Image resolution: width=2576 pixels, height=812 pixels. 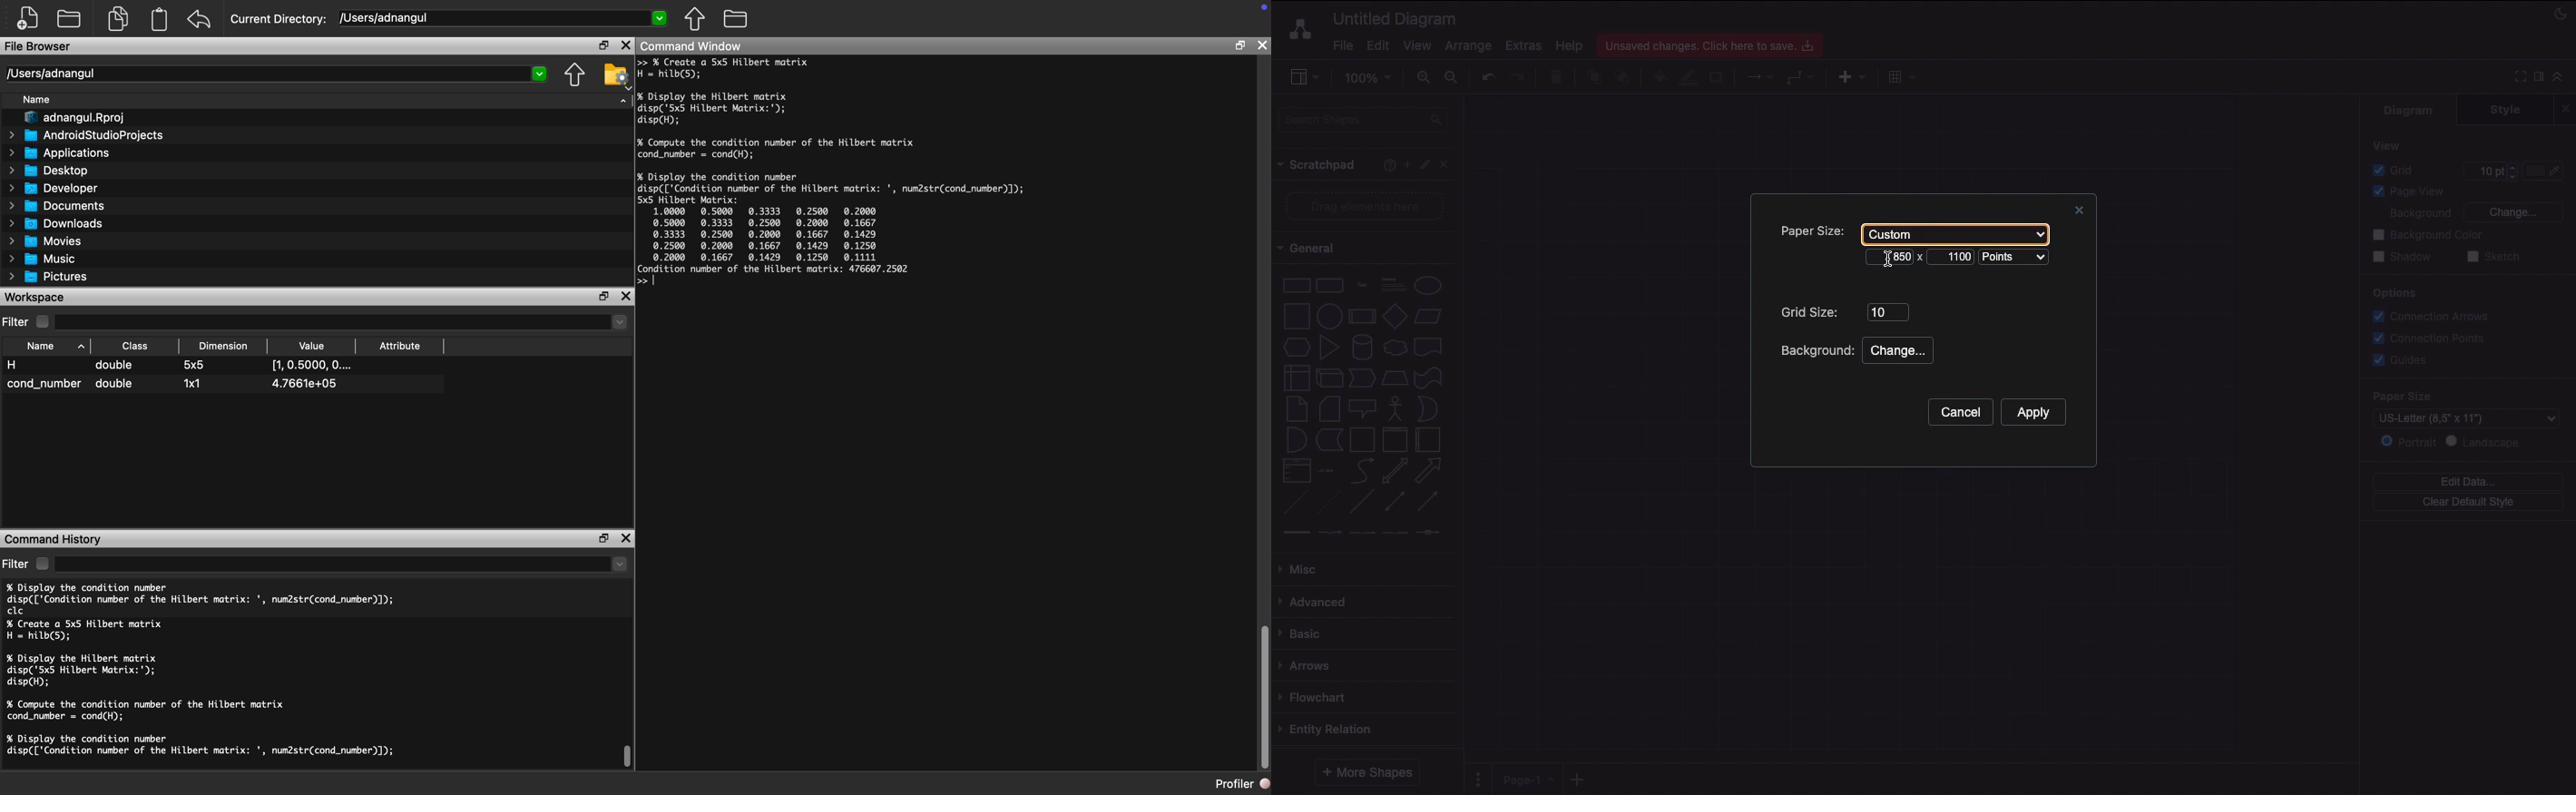 I want to click on Vertical container, so click(x=1396, y=438).